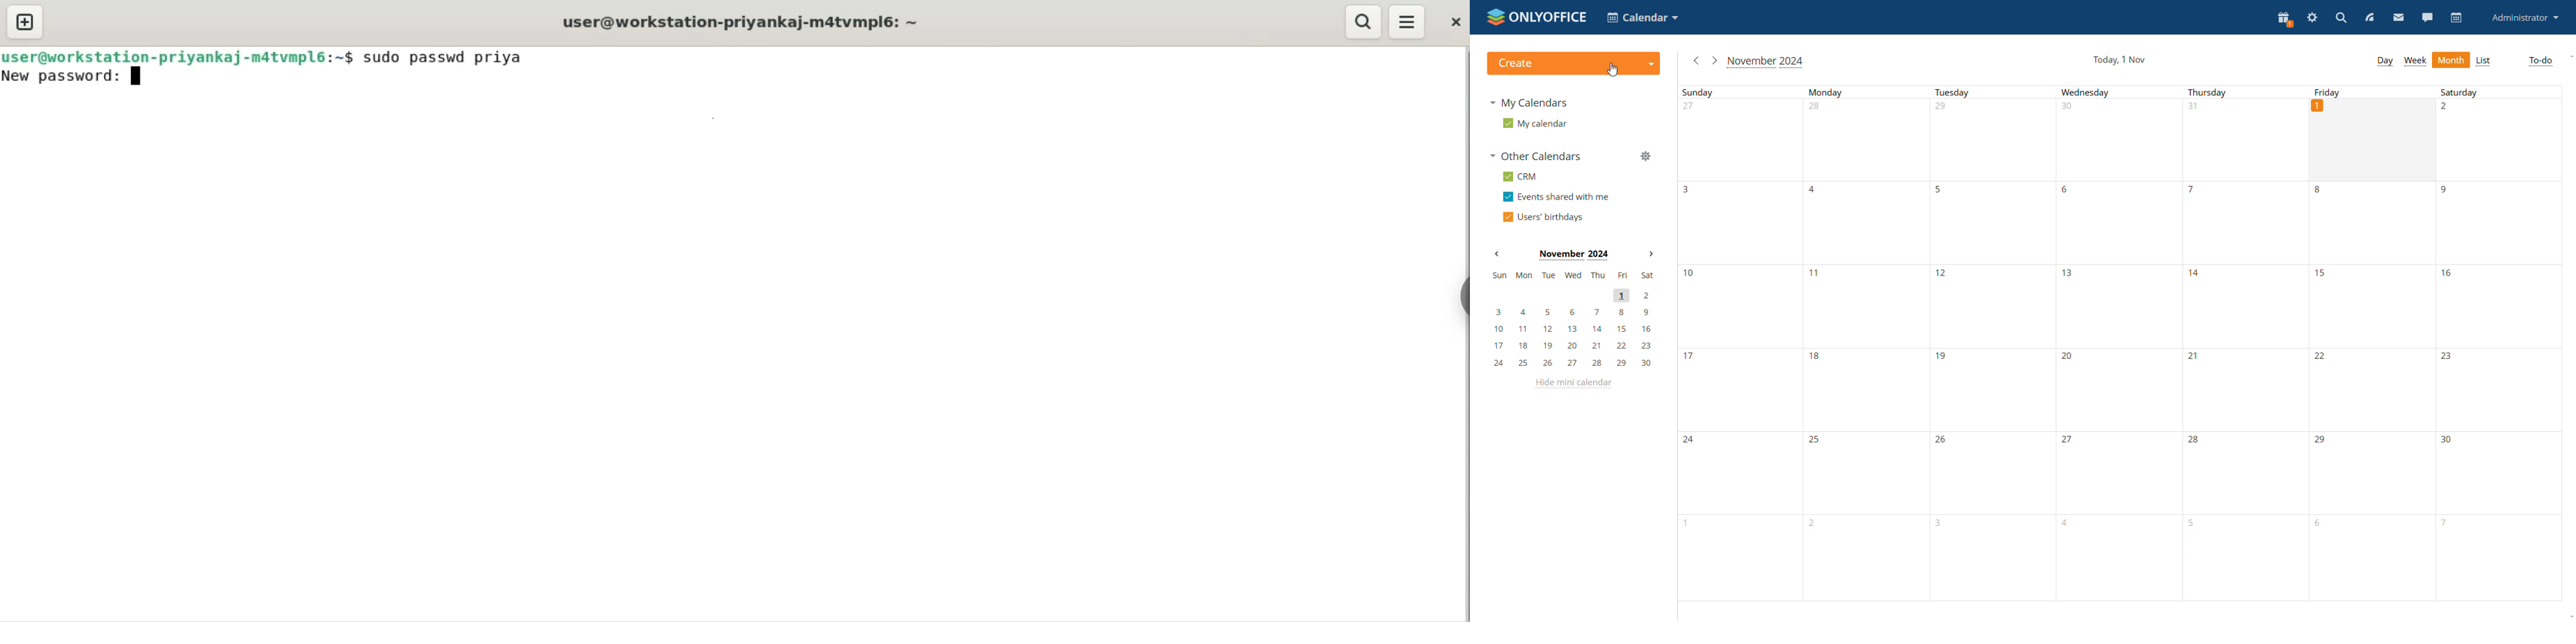  What do you see at coordinates (751, 21) in the screenshot?
I see `user@workstation-priyankaj-m4tvmpl6:-` at bounding box center [751, 21].